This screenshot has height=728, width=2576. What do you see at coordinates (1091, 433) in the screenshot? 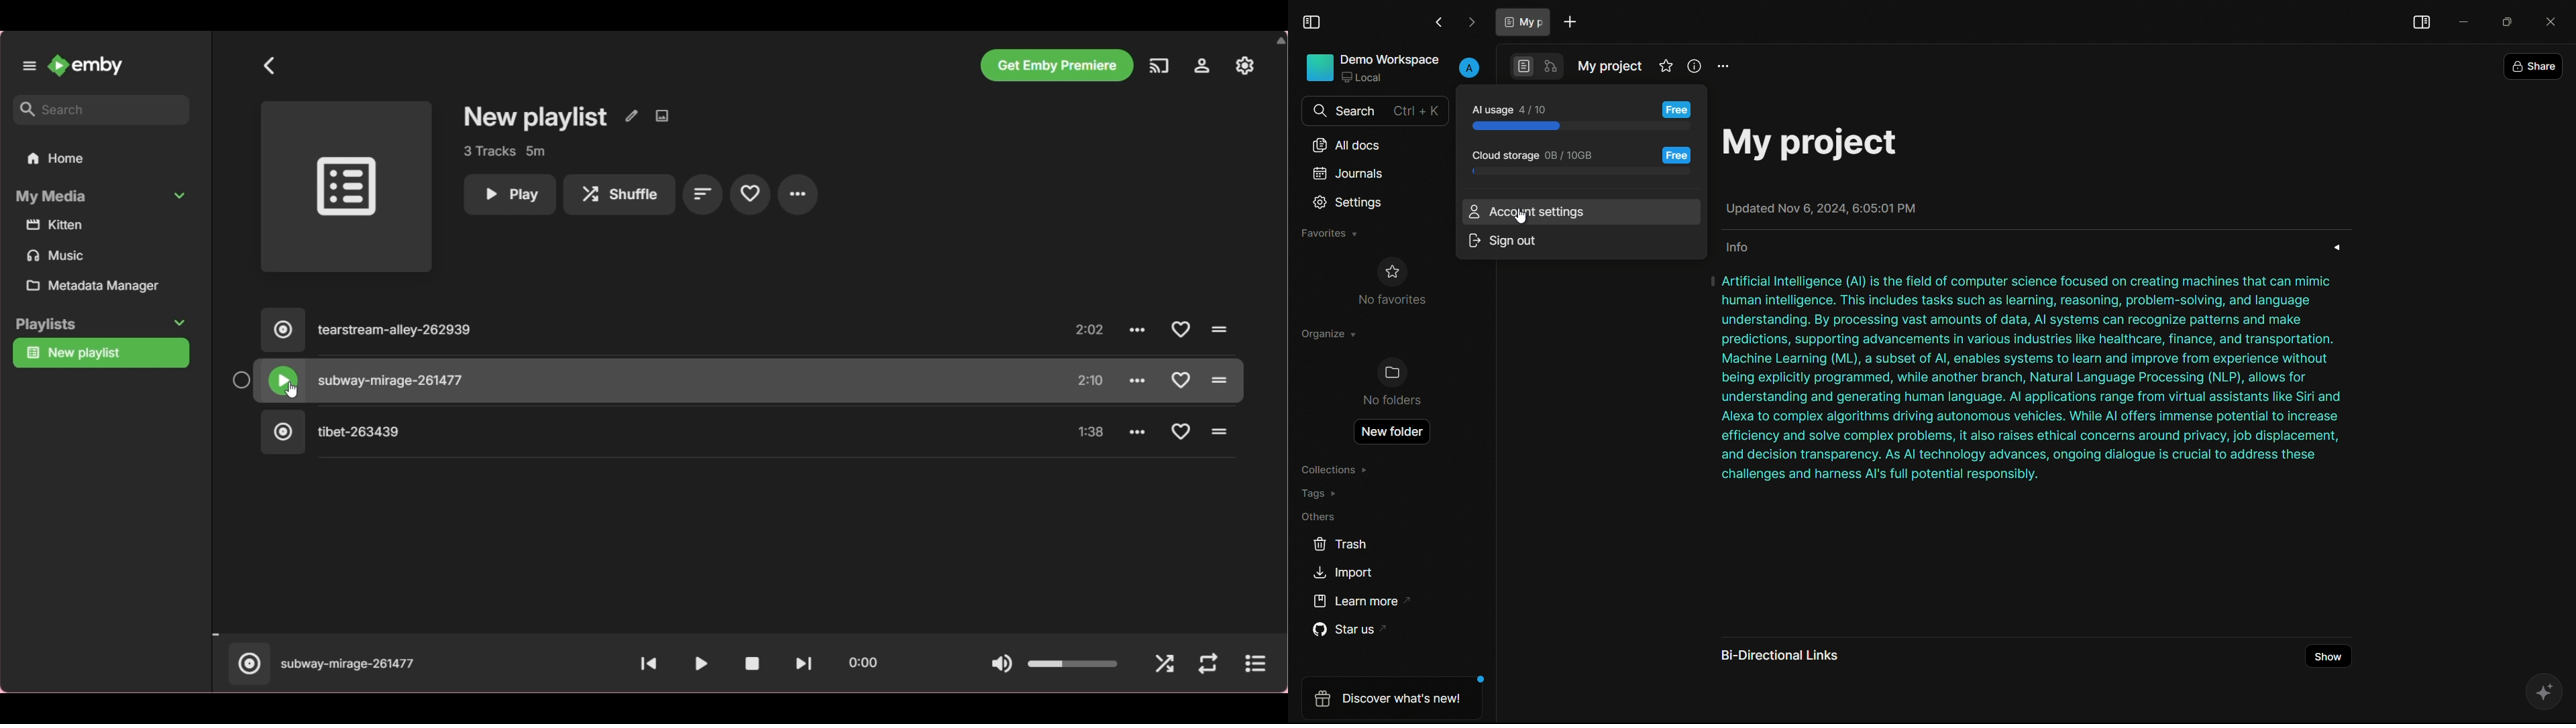
I see `Music length of song` at bounding box center [1091, 433].